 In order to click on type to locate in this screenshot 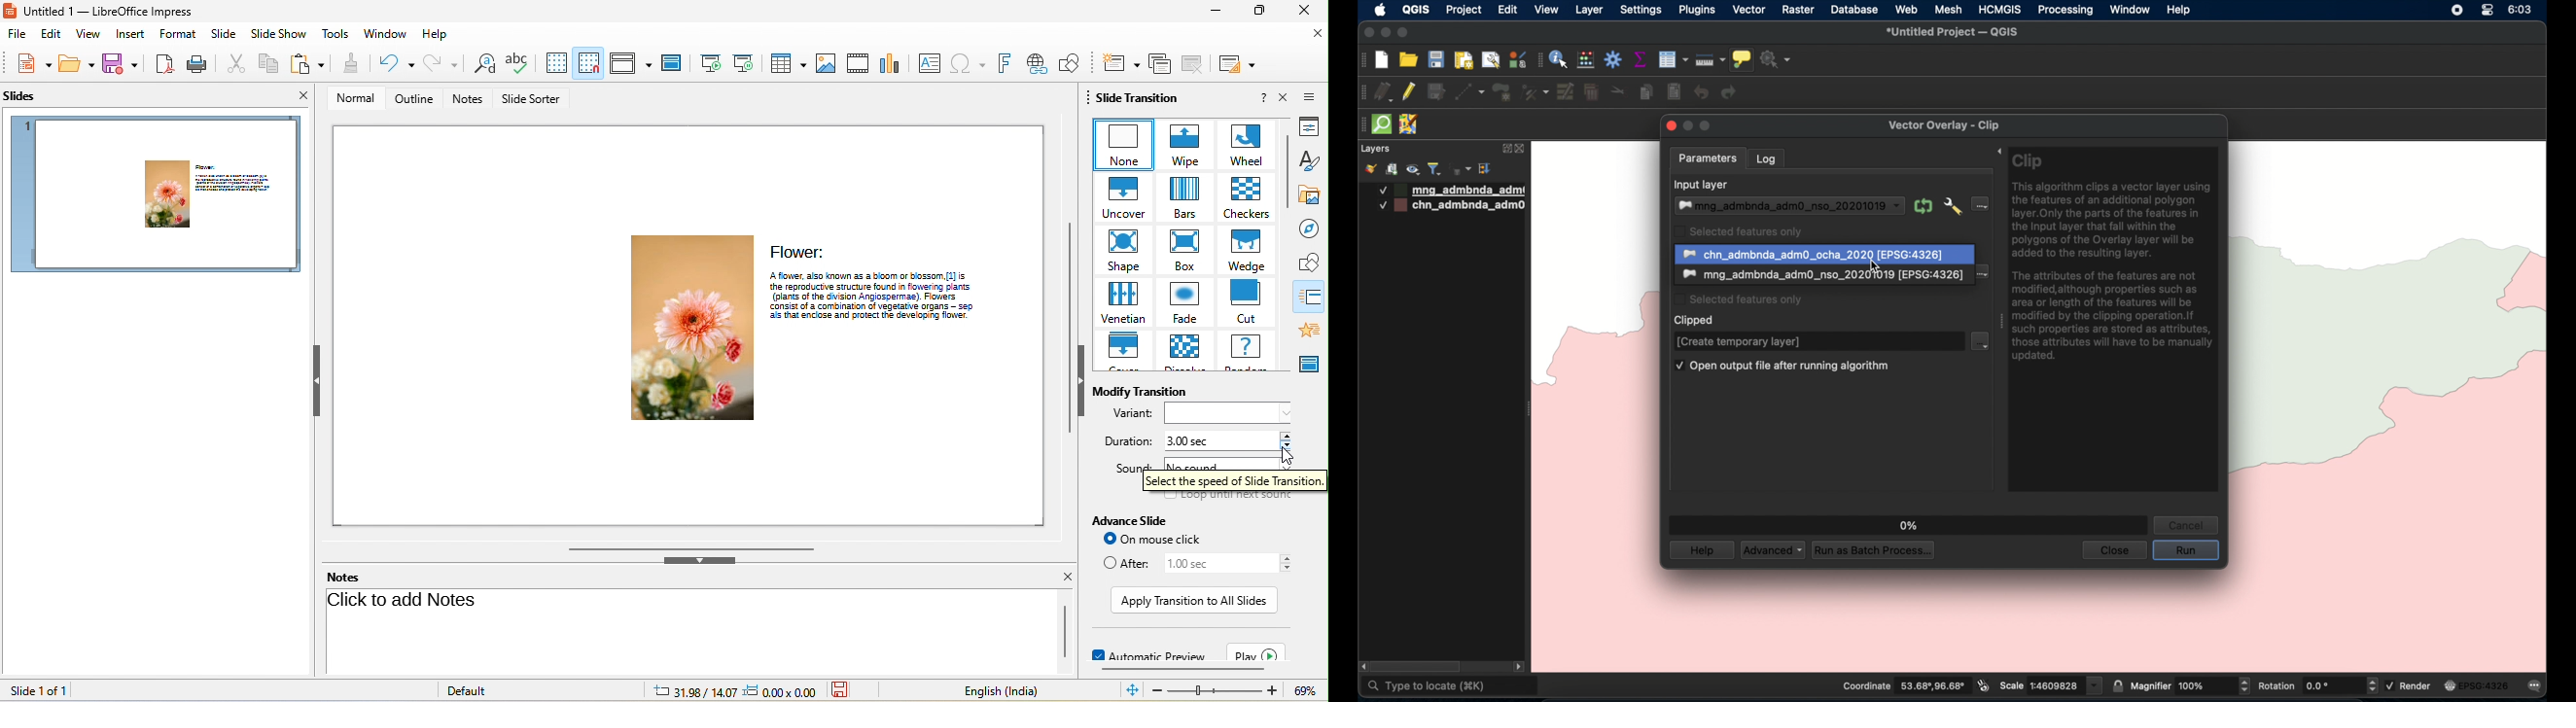, I will do `click(1451, 687)`.